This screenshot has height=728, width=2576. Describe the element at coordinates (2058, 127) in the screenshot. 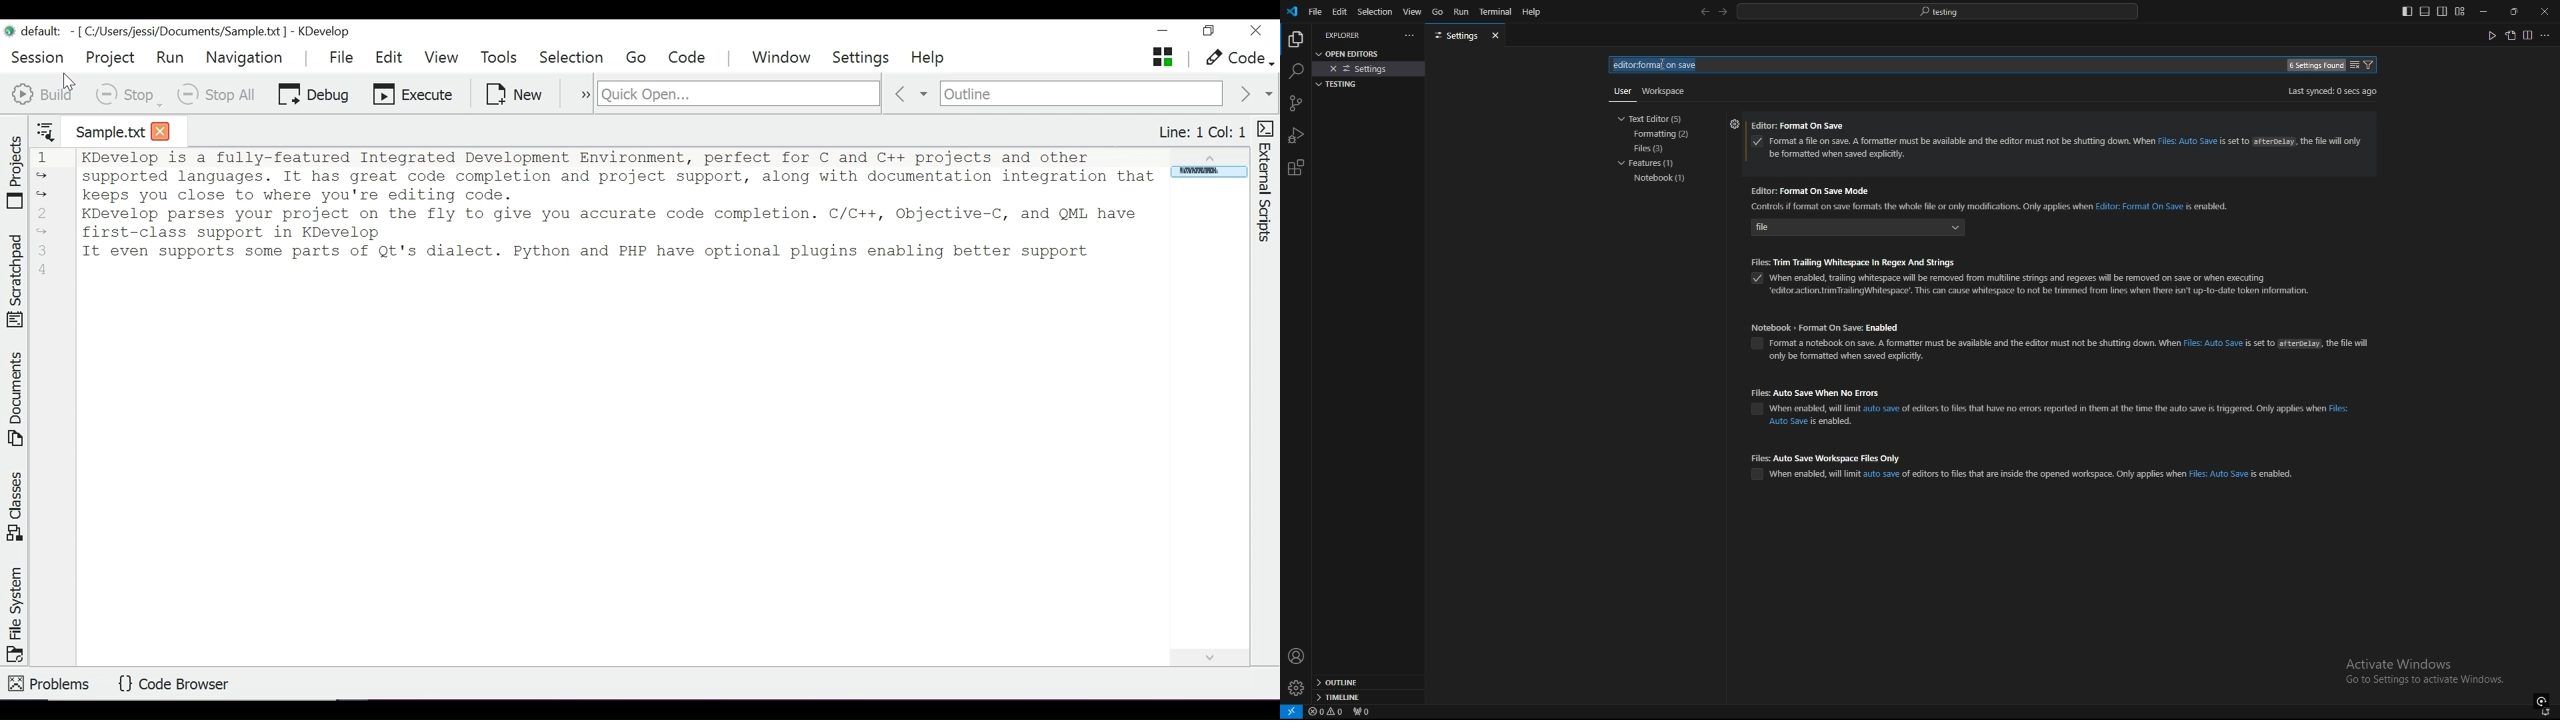

I see `editor format on save` at that location.